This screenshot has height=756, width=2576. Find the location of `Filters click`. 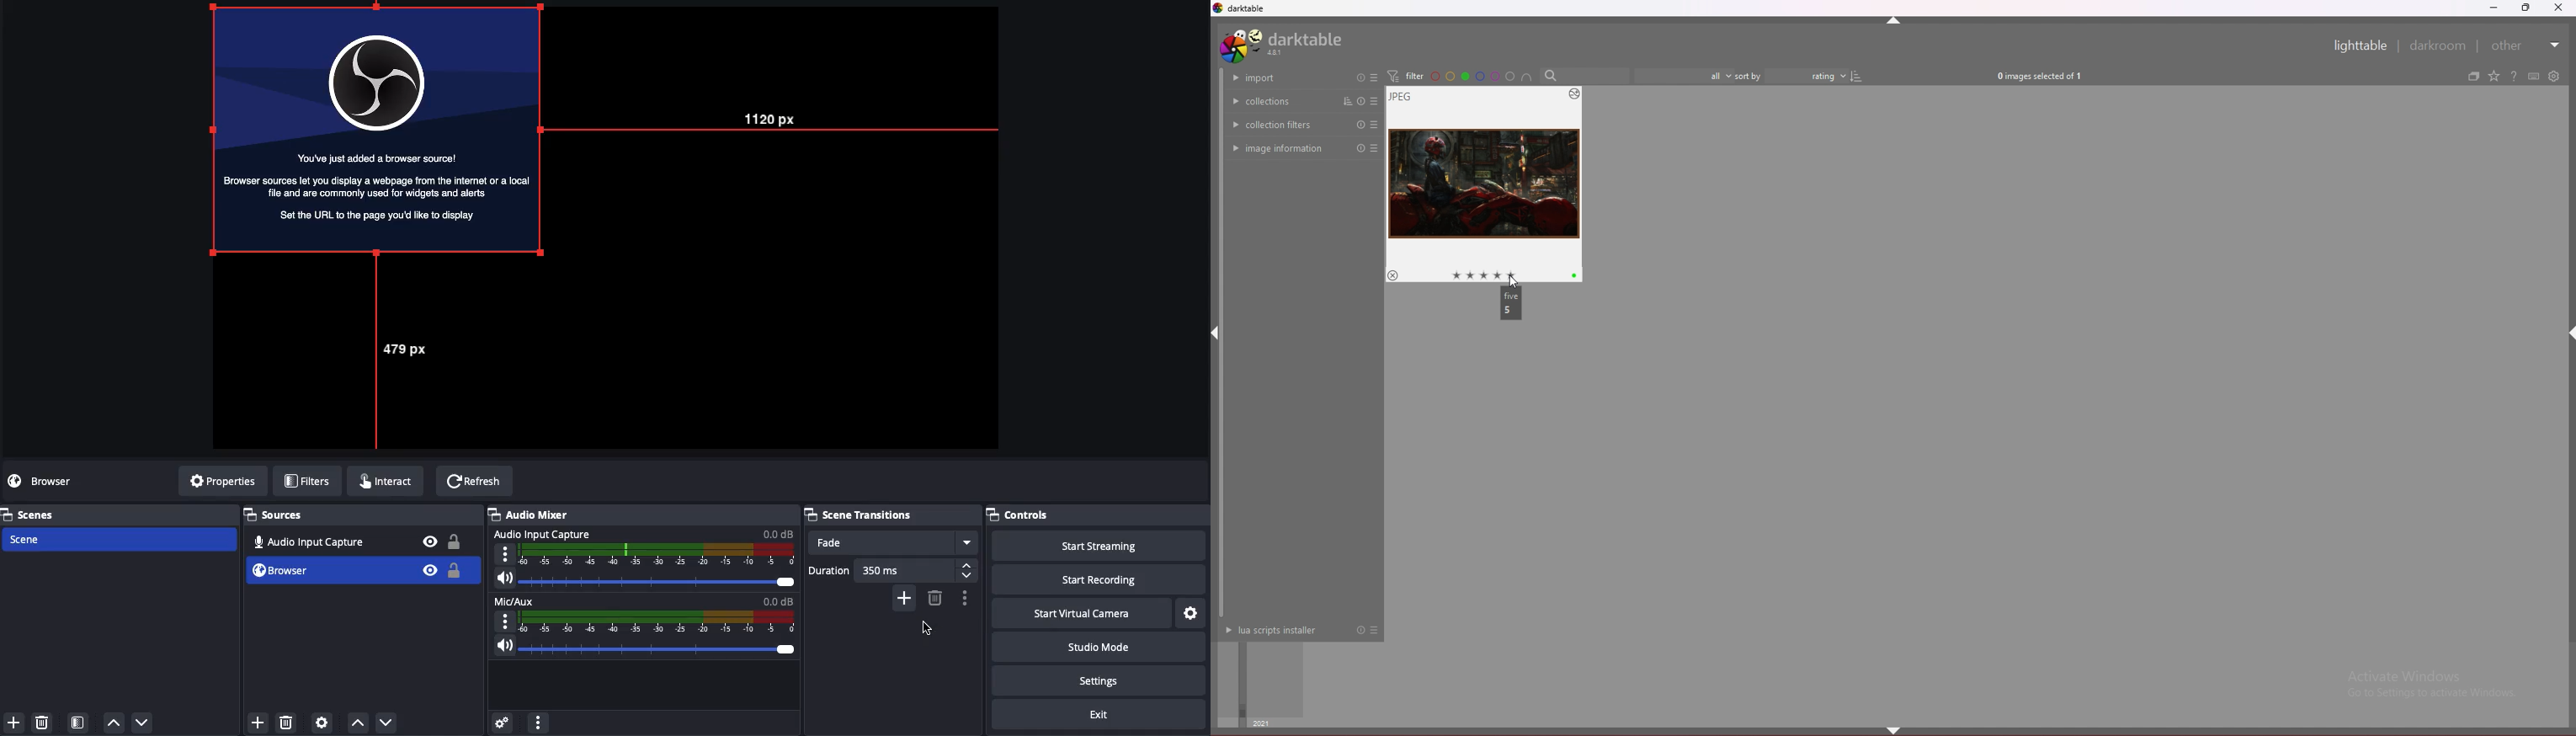

Filters click is located at coordinates (310, 483).